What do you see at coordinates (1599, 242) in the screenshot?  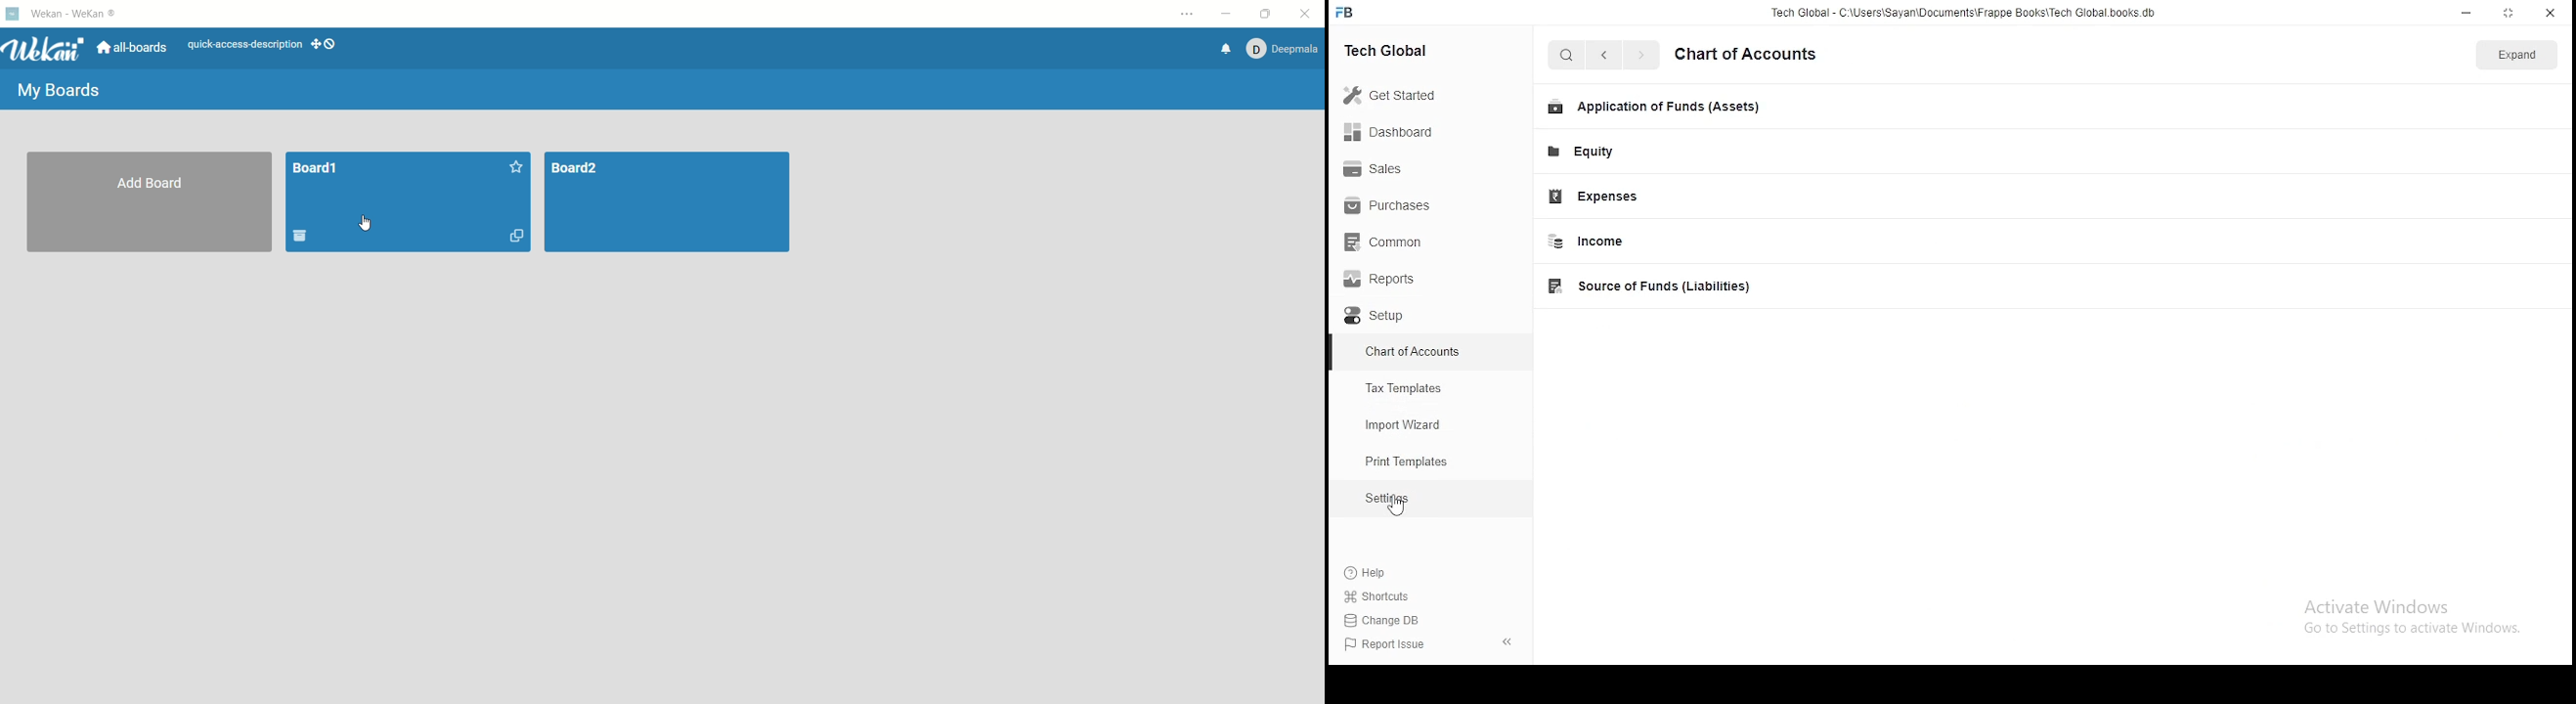 I see `income ` at bounding box center [1599, 242].